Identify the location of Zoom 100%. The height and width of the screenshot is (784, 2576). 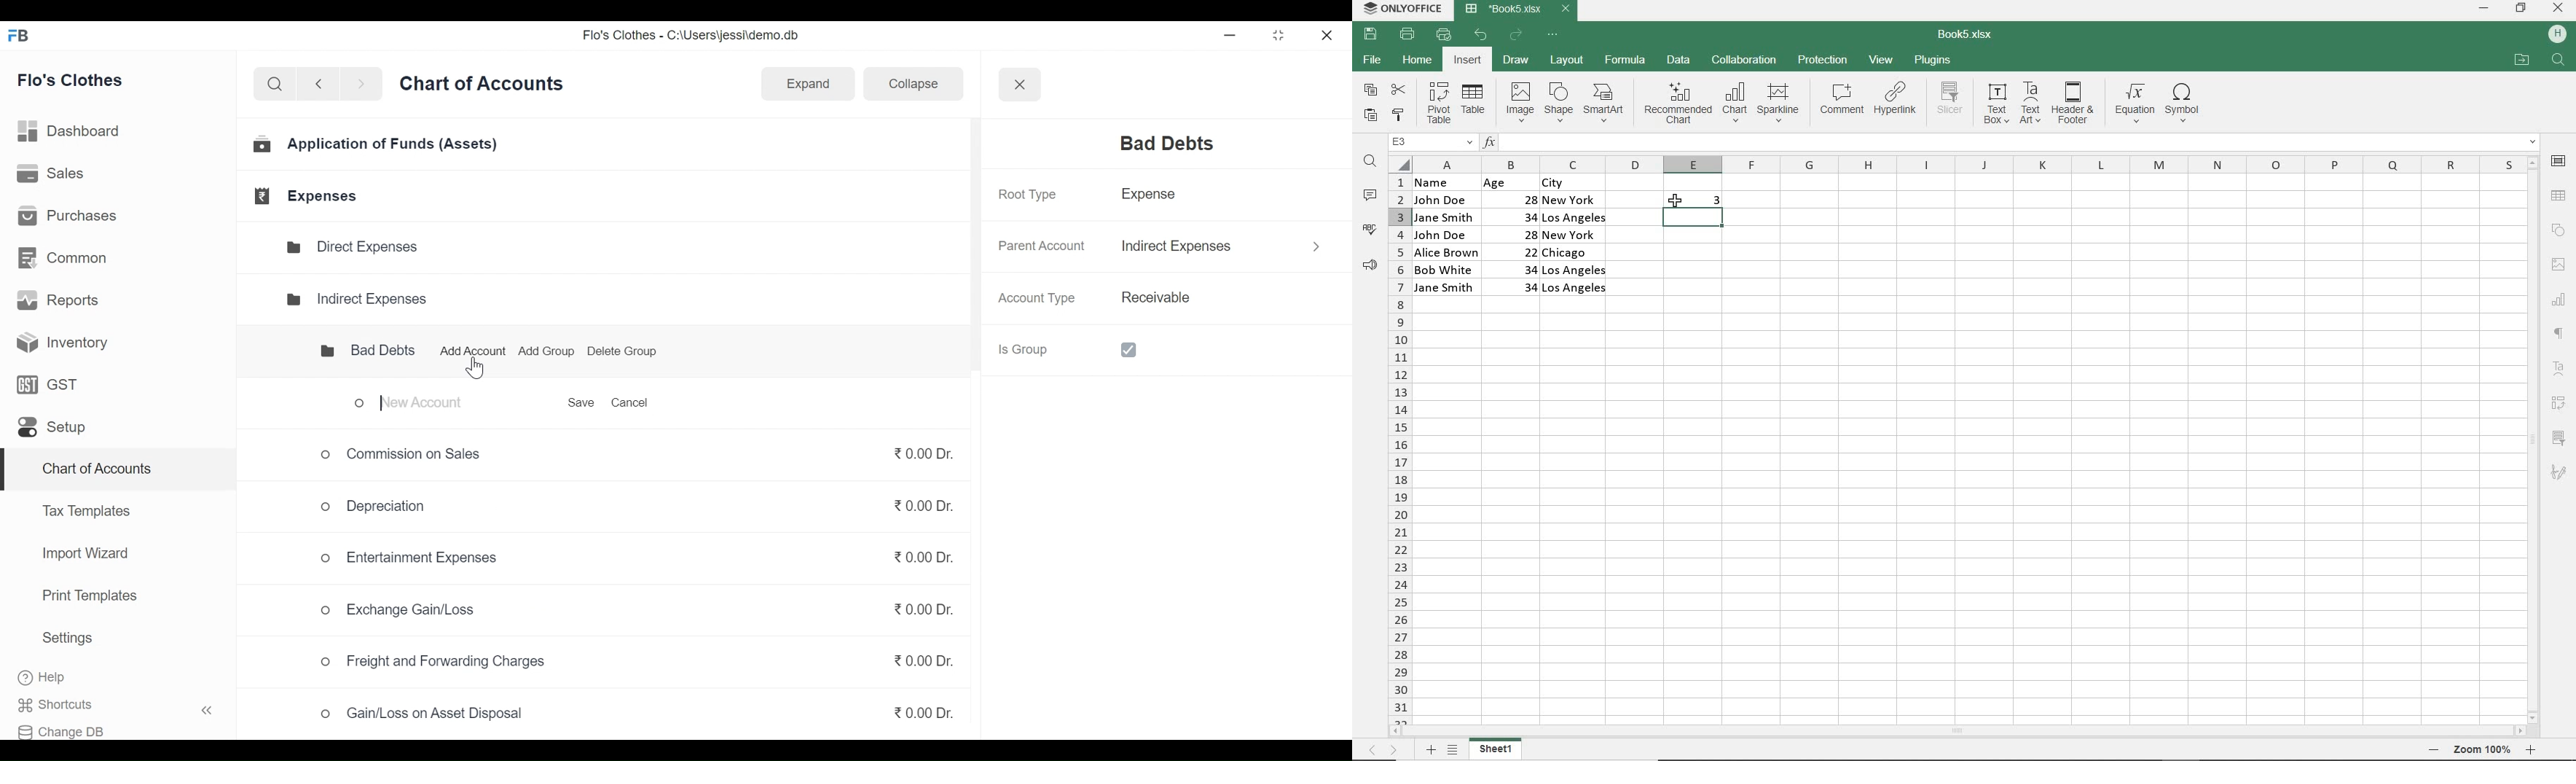
(2483, 749).